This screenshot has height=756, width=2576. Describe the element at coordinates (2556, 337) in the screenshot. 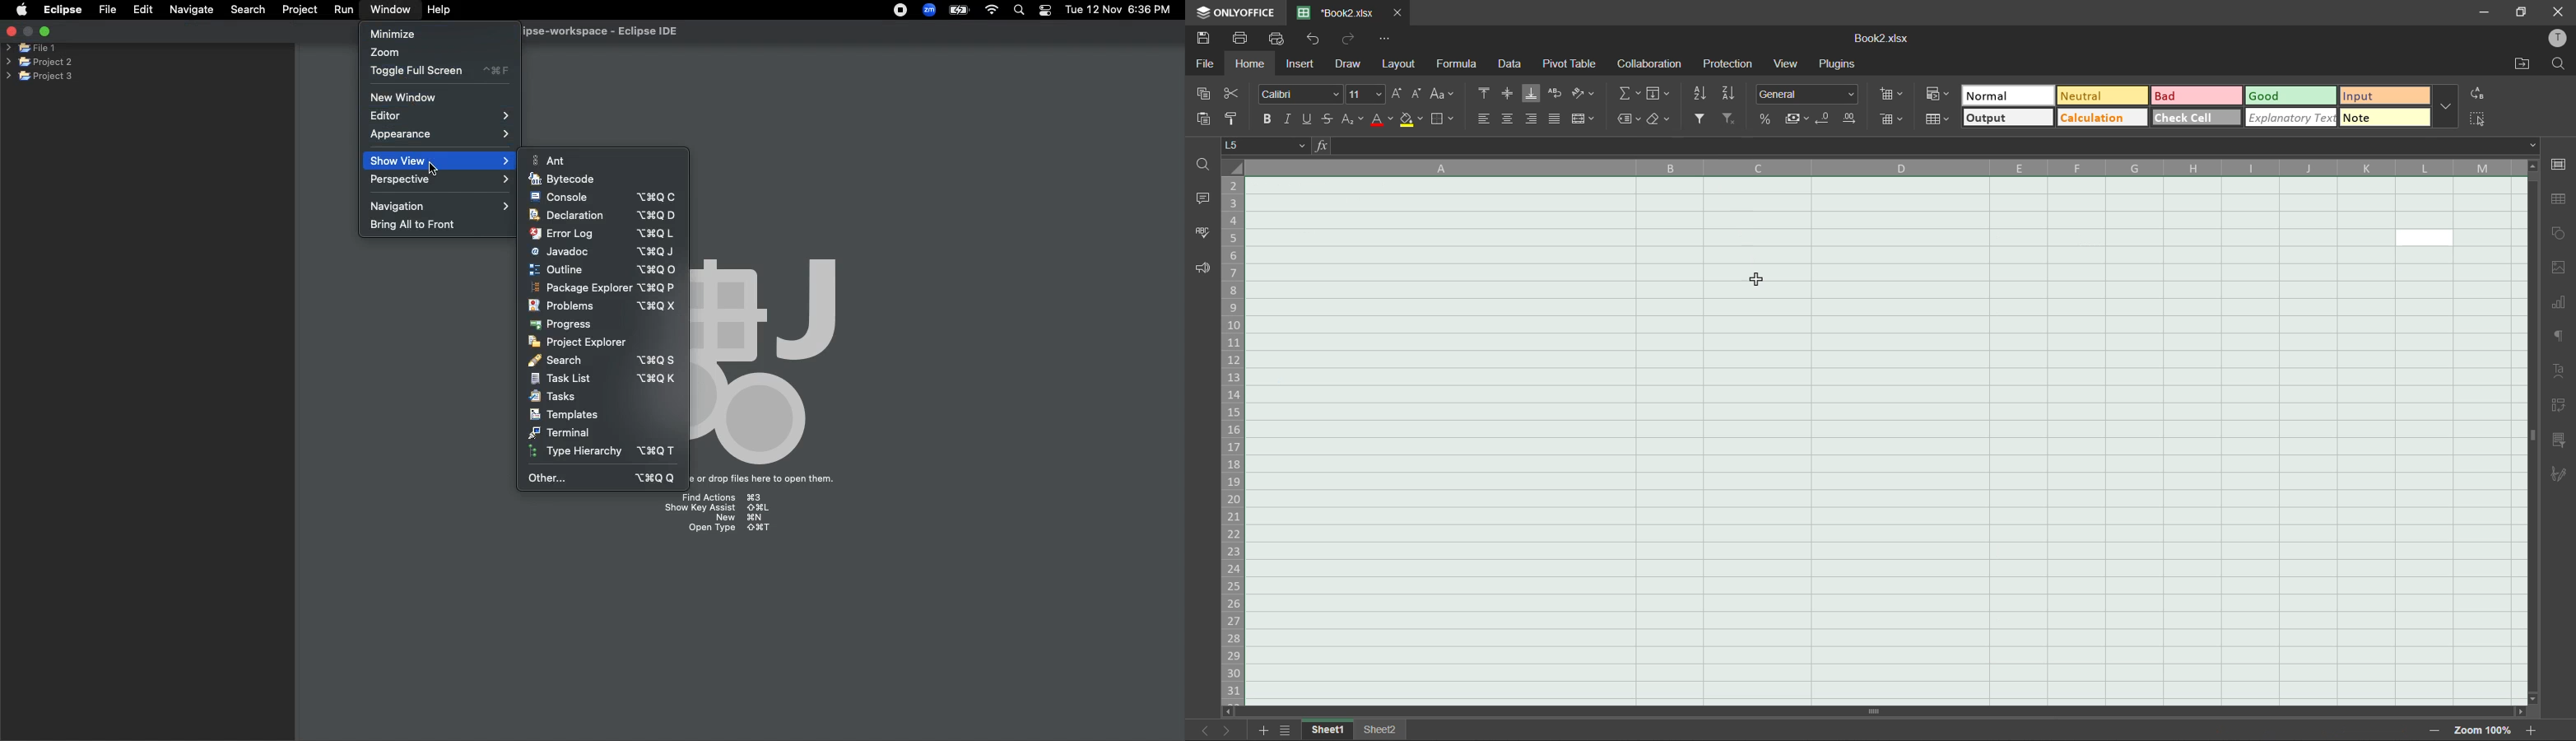

I see `paragraph` at that location.